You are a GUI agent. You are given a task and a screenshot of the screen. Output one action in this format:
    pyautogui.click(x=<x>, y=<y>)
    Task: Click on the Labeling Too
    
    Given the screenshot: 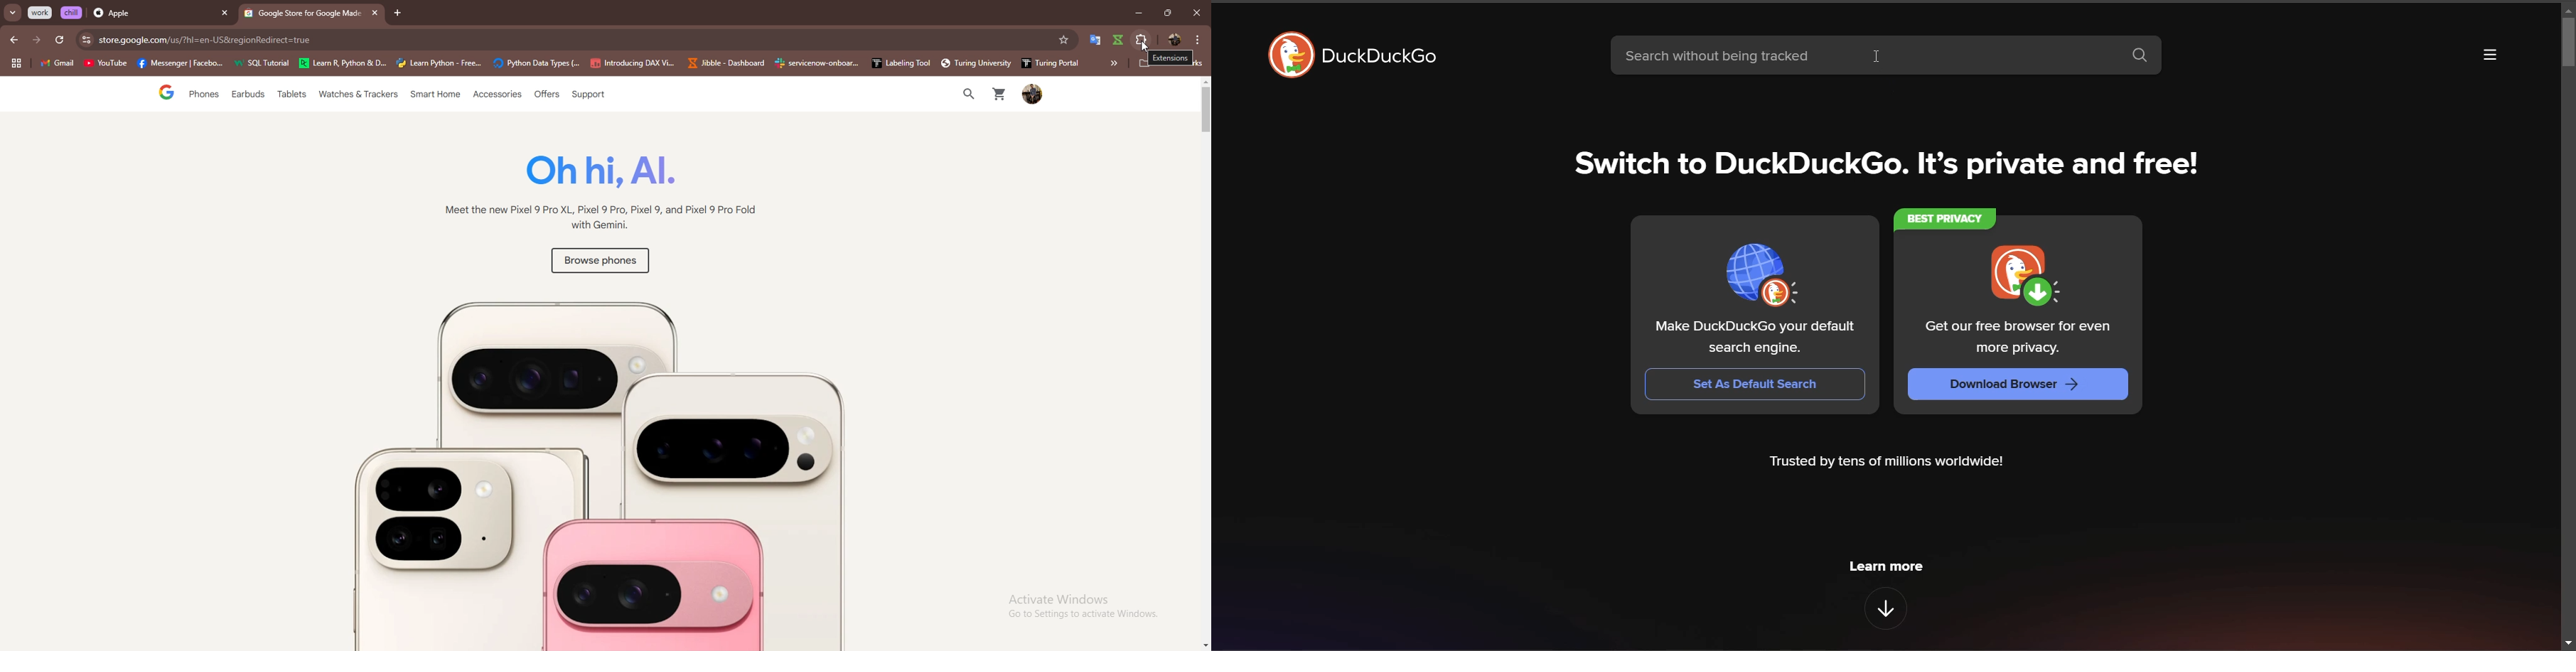 What is the action you would take?
    pyautogui.click(x=899, y=63)
    